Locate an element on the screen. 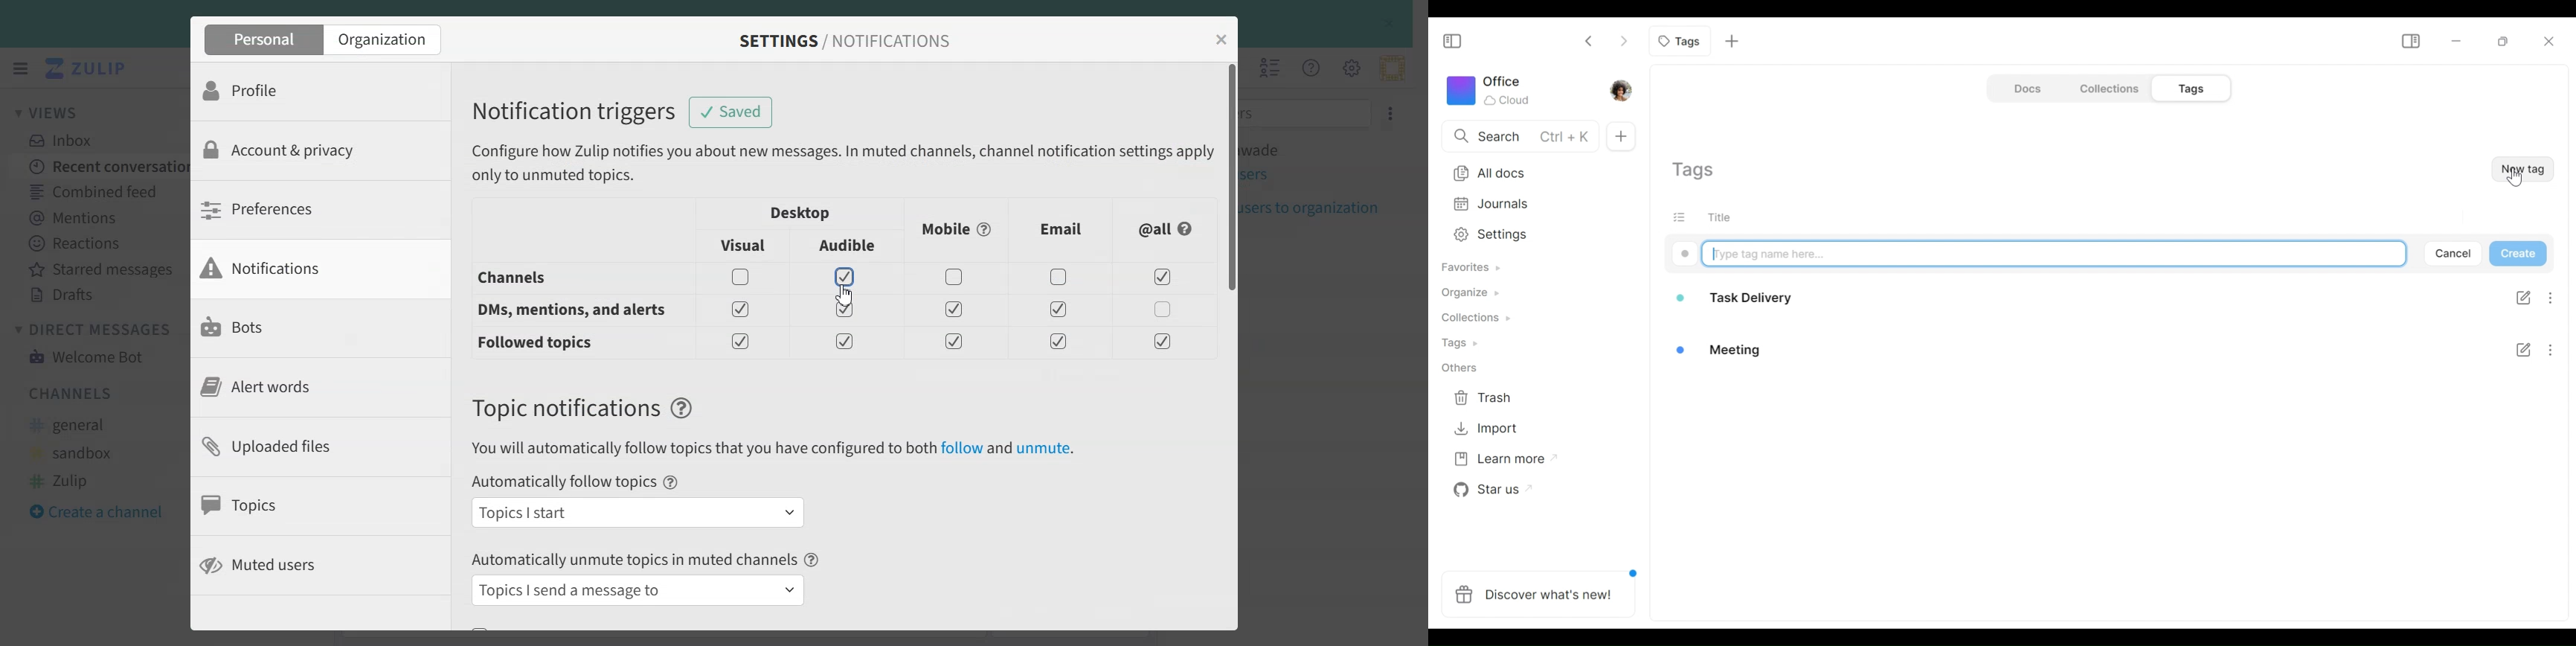  Enable/ Disable toggles is located at coordinates (964, 309).